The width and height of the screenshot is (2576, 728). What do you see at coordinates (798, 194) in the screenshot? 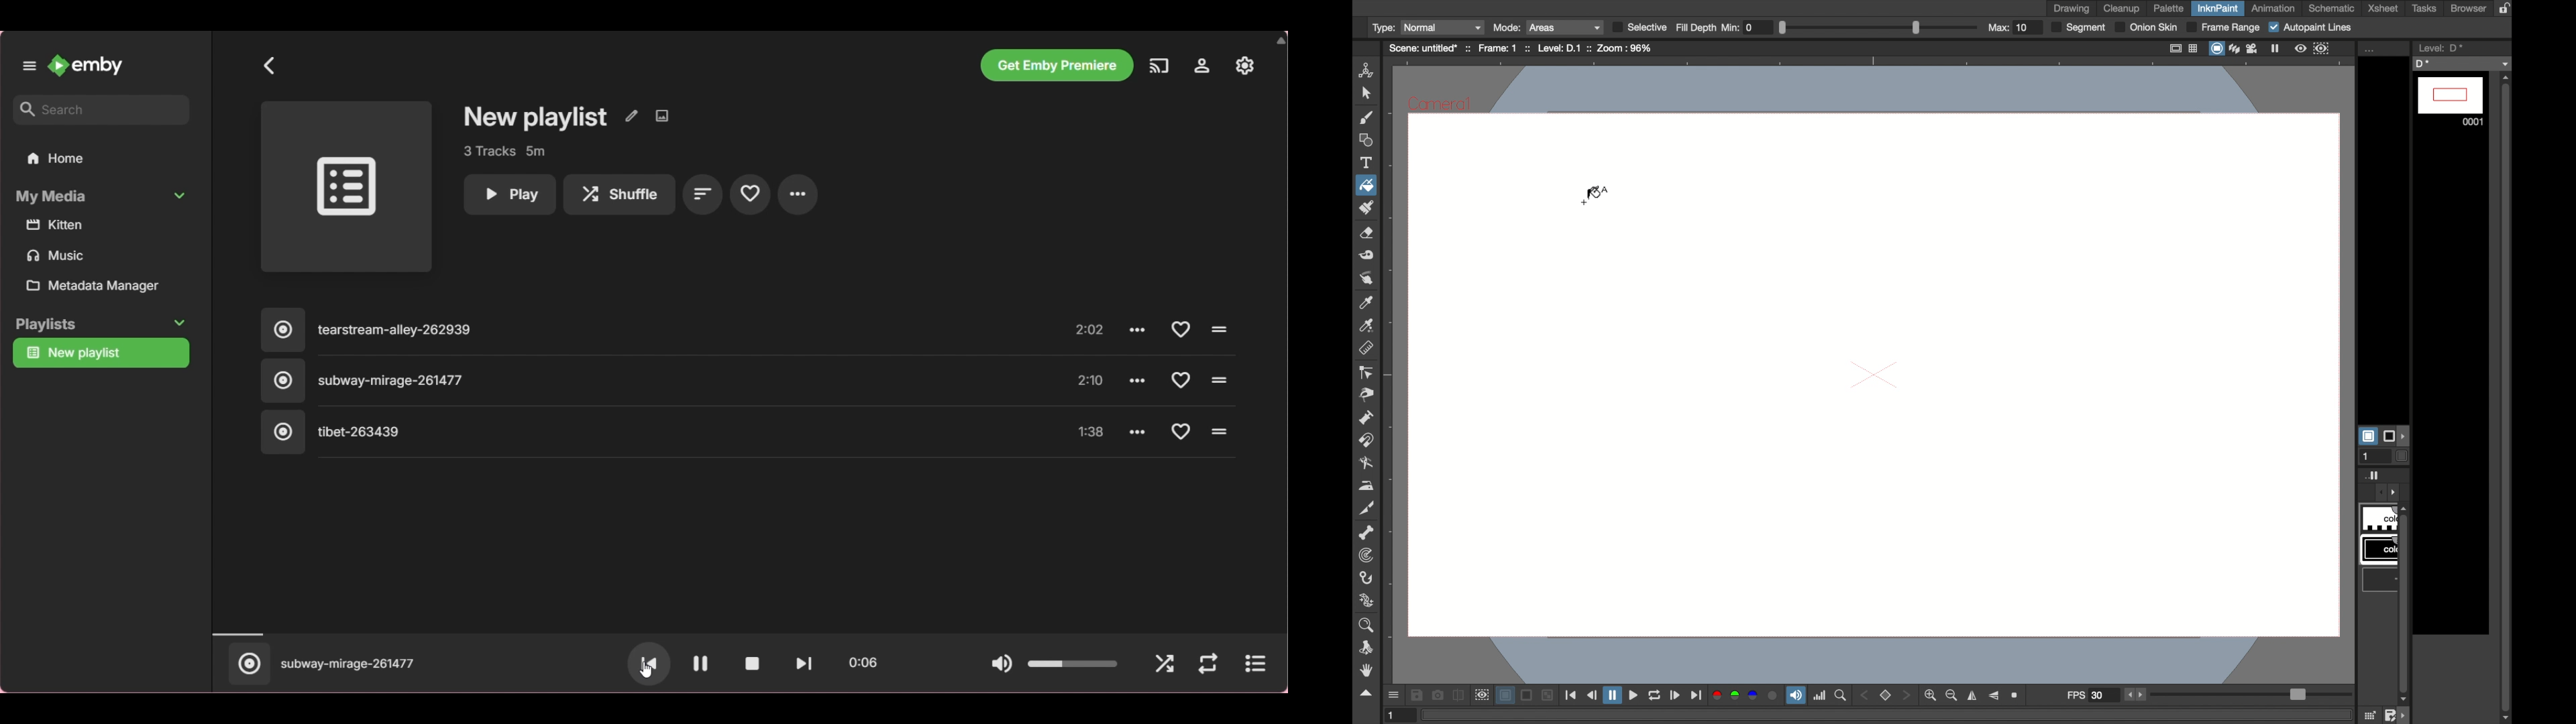
I see `More` at bounding box center [798, 194].